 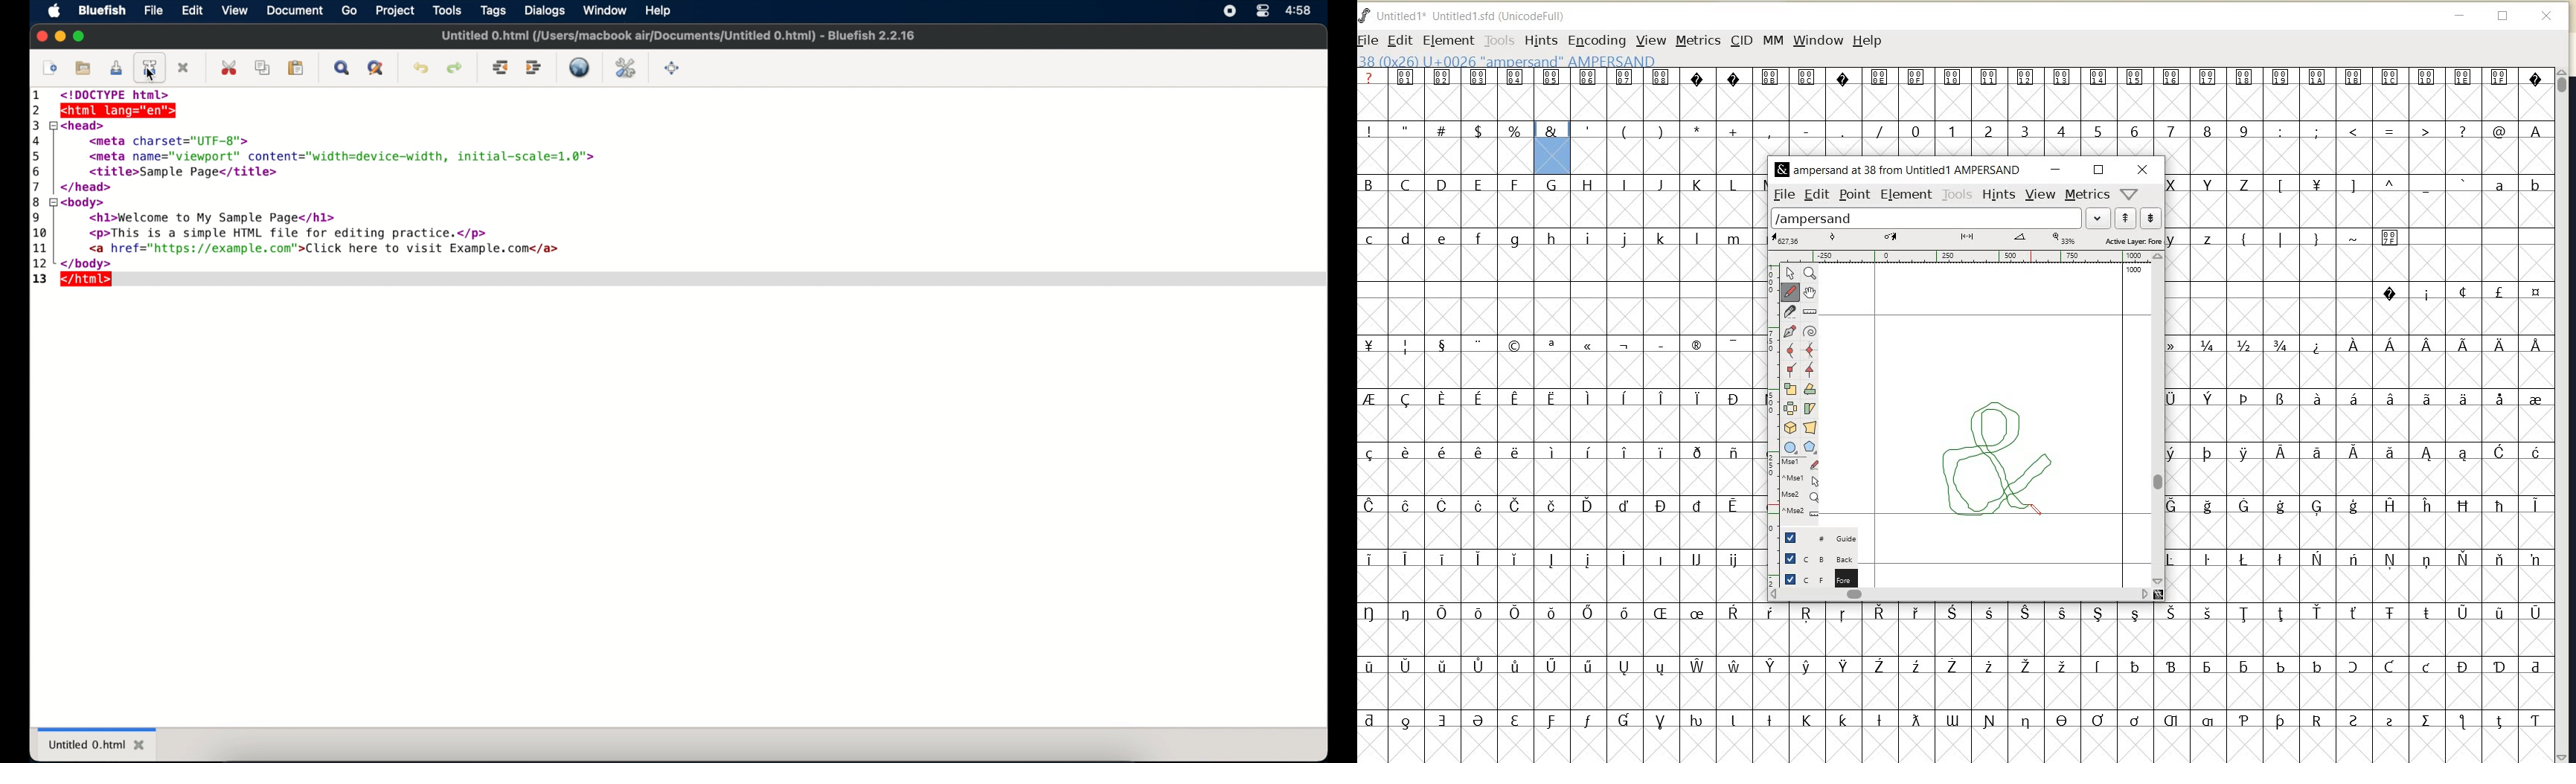 What do you see at coordinates (350, 11) in the screenshot?
I see `go` at bounding box center [350, 11].